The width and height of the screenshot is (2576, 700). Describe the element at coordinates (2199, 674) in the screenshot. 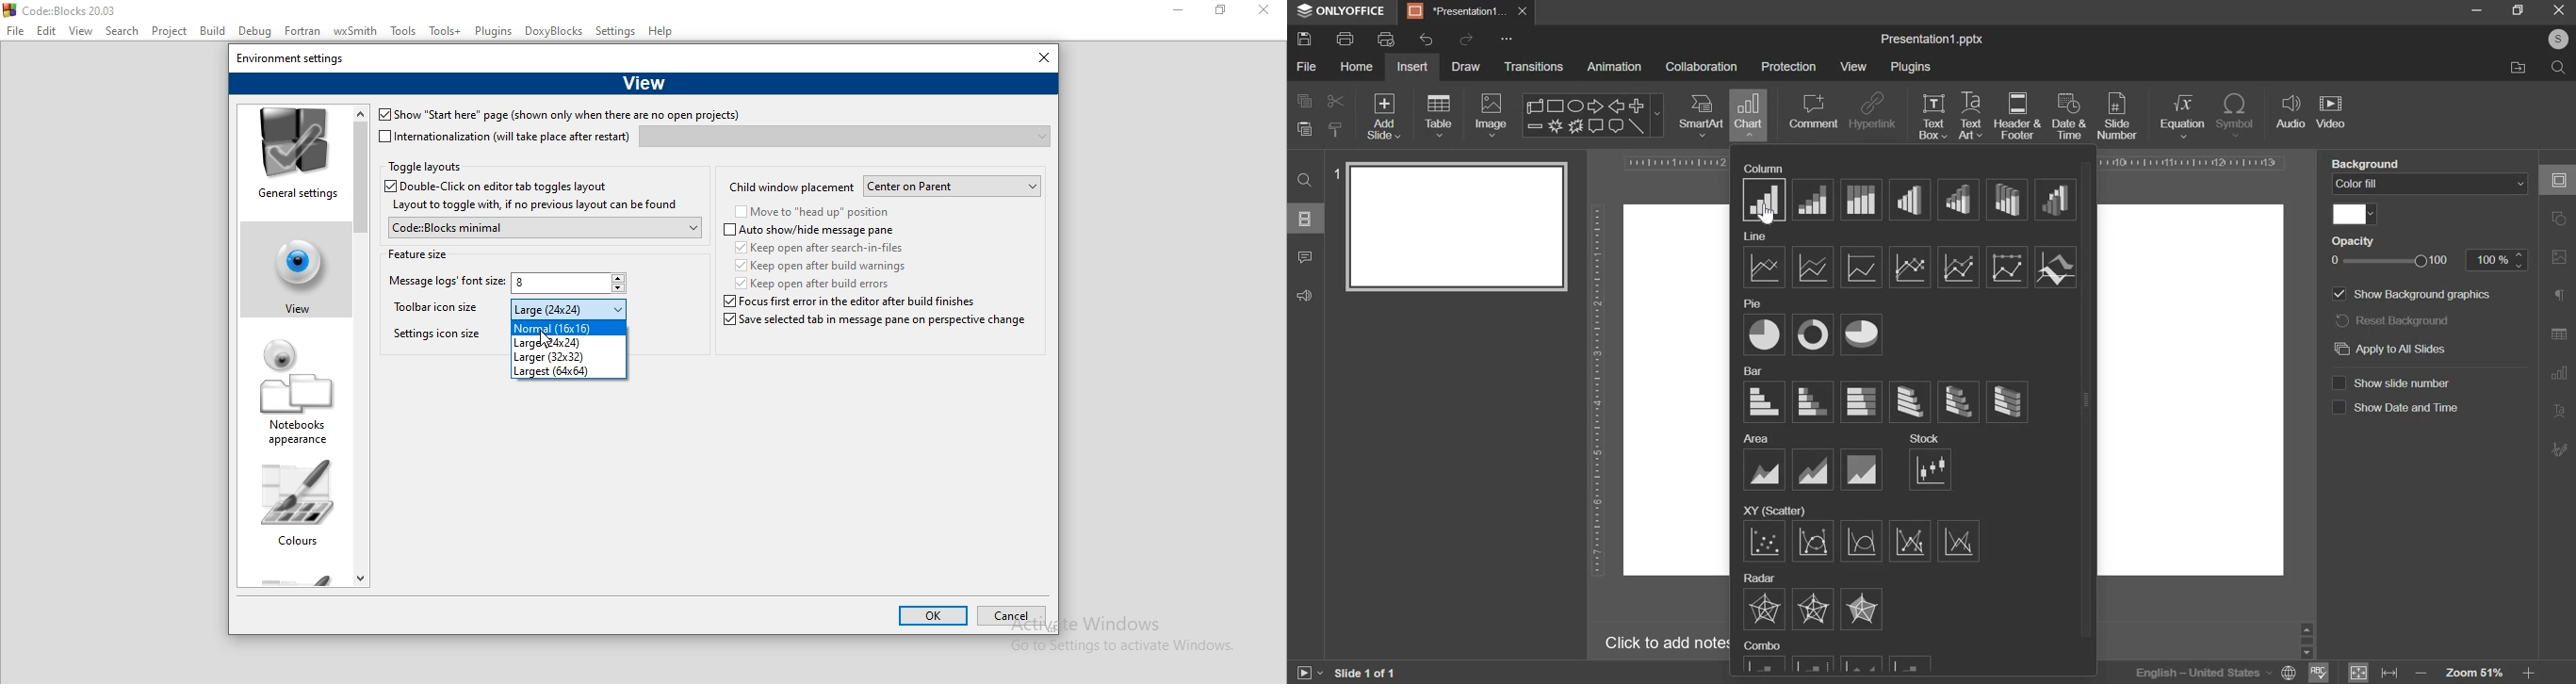

I see `language` at that location.